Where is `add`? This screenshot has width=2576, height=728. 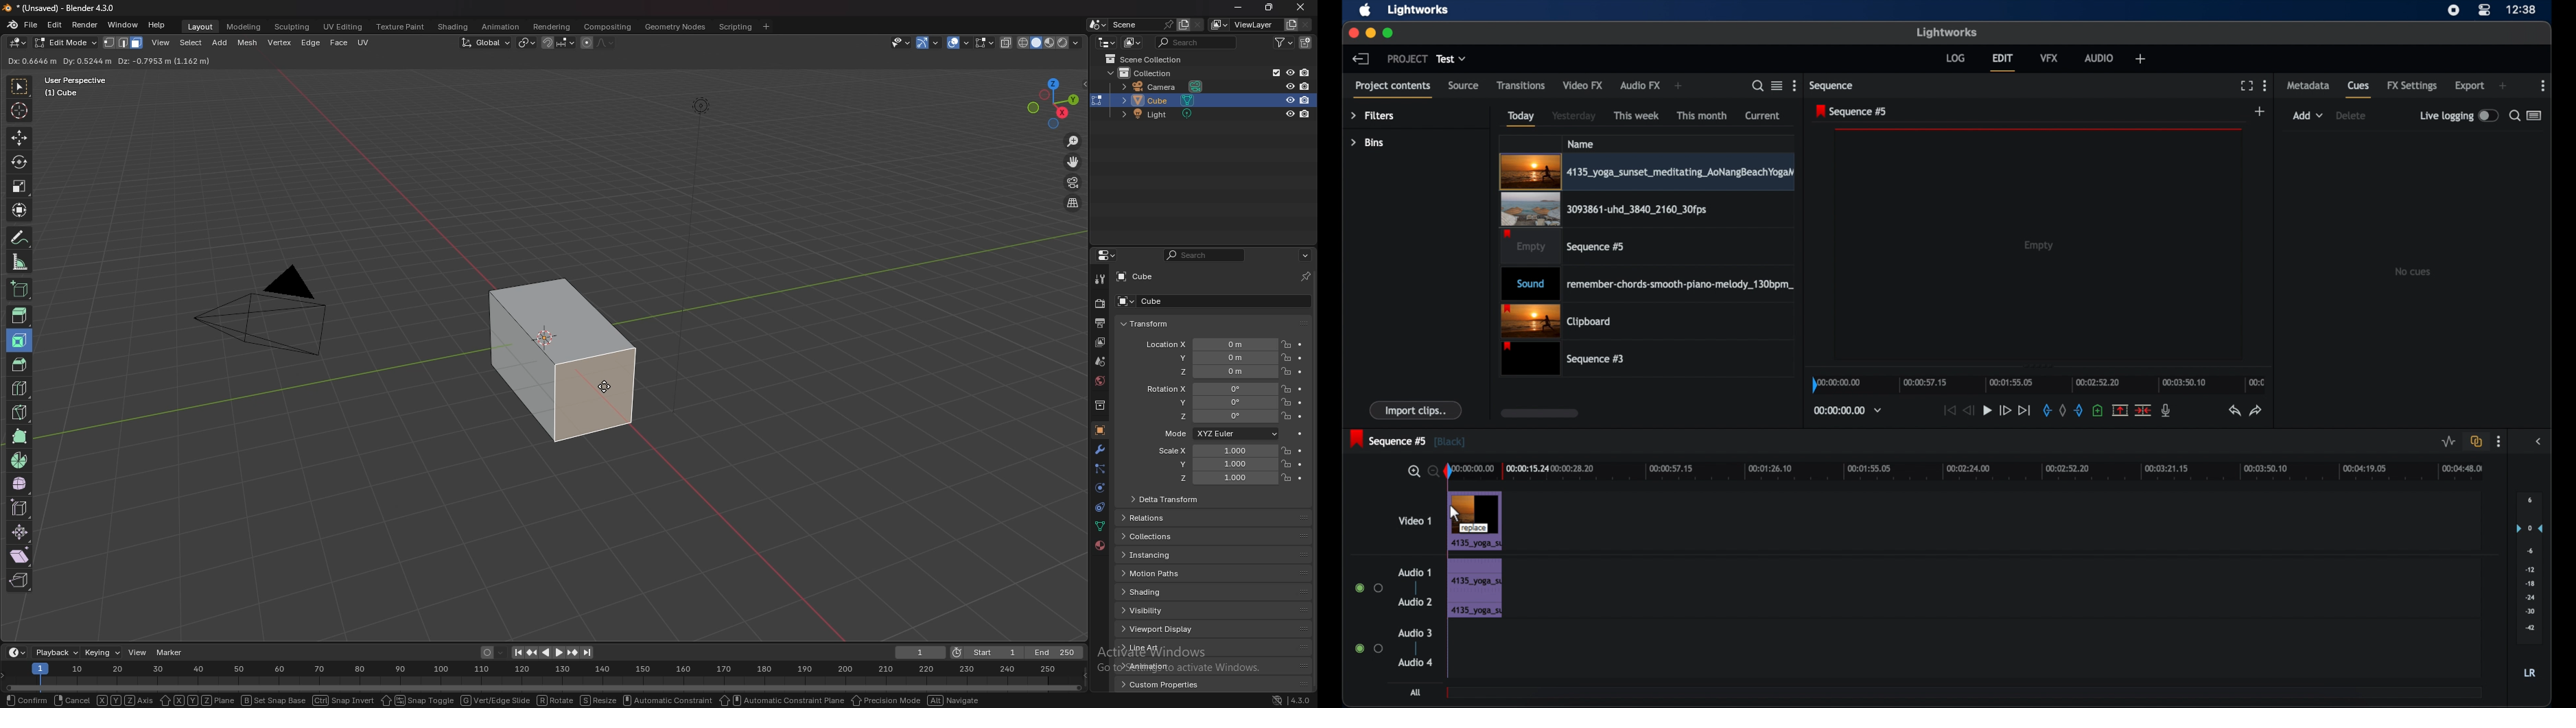 add is located at coordinates (2261, 111).